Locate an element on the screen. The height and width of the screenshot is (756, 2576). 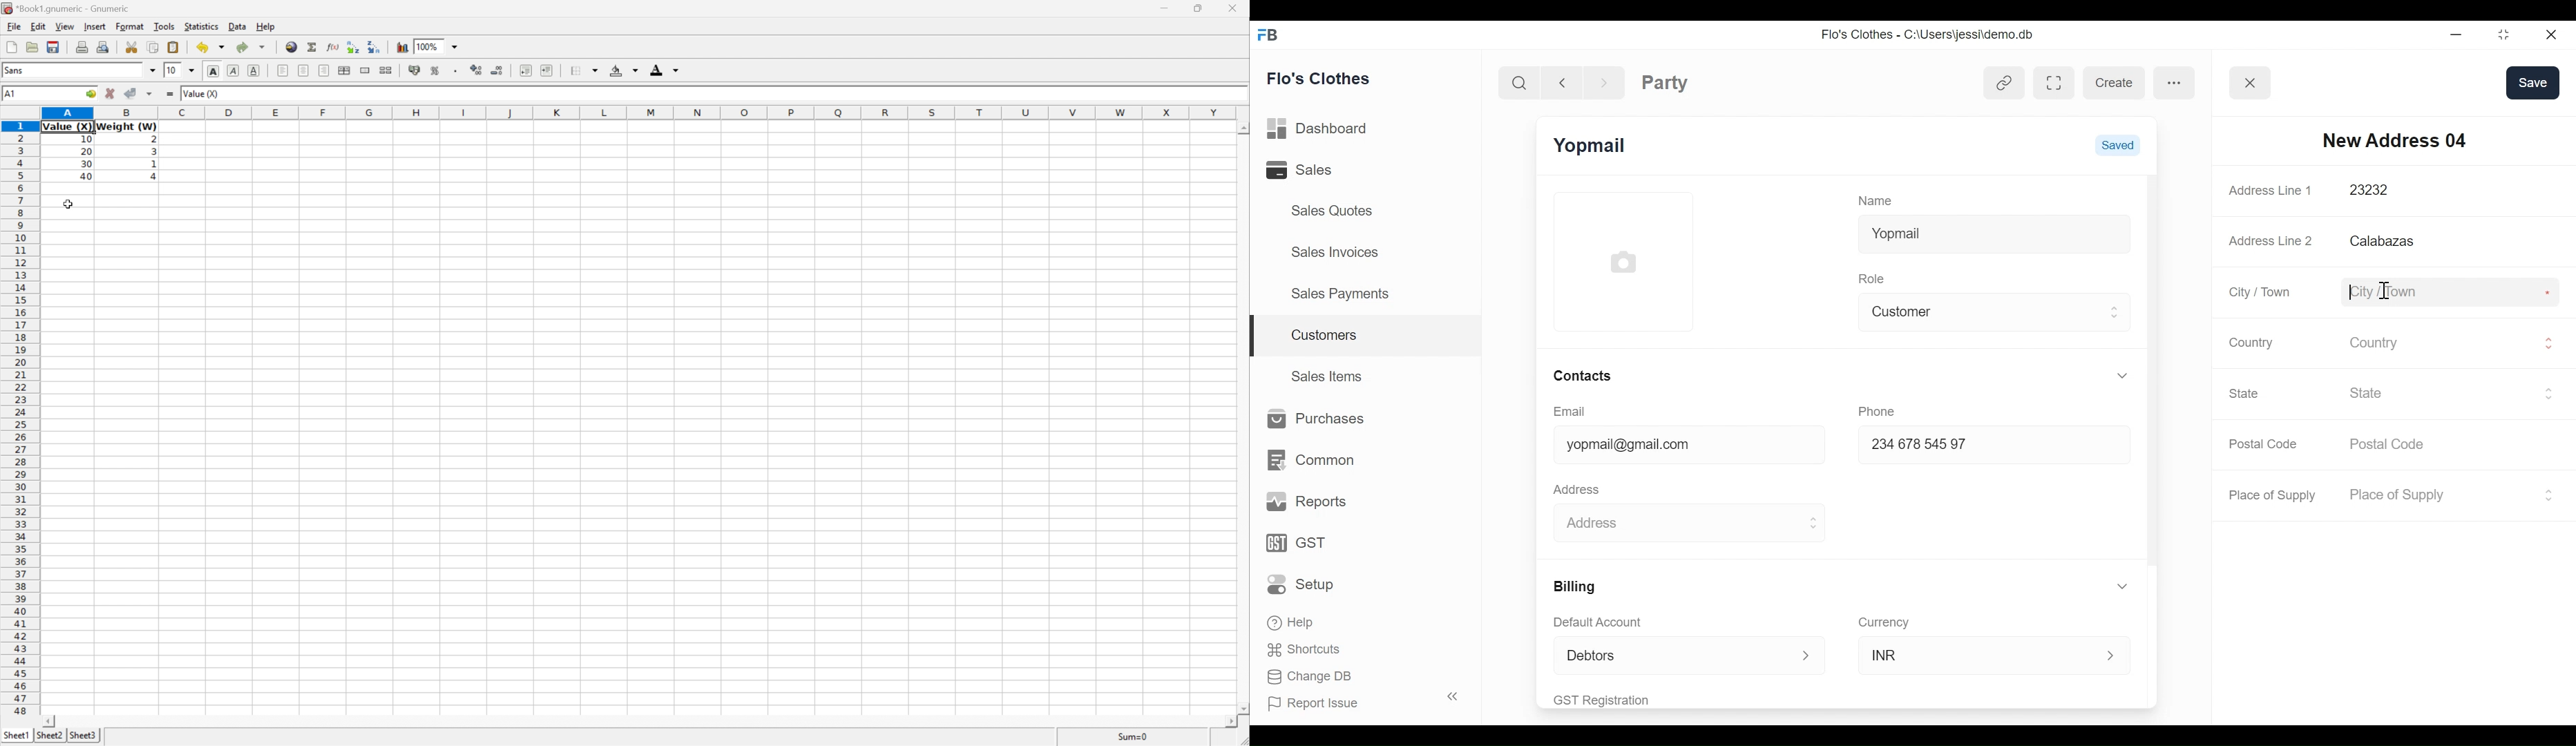
Frappe Books Desktop Icon is located at coordinates (1266, 36).